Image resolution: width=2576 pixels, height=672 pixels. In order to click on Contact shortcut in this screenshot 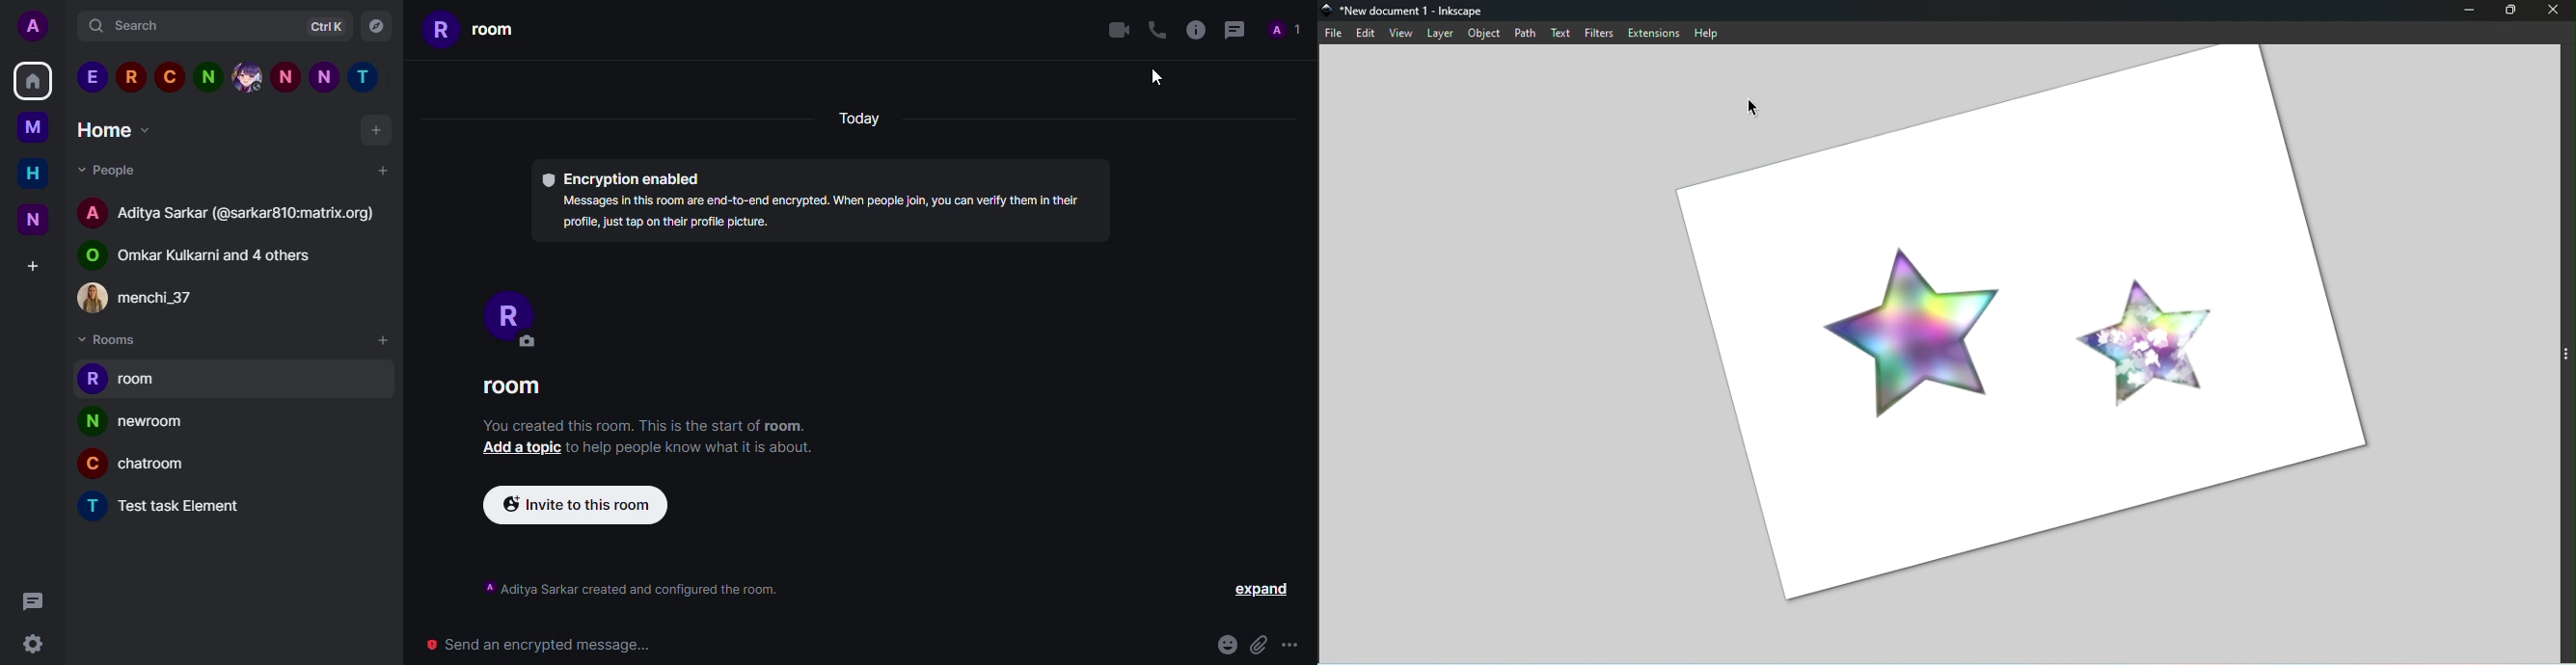, I will do `click(130, 77)`.